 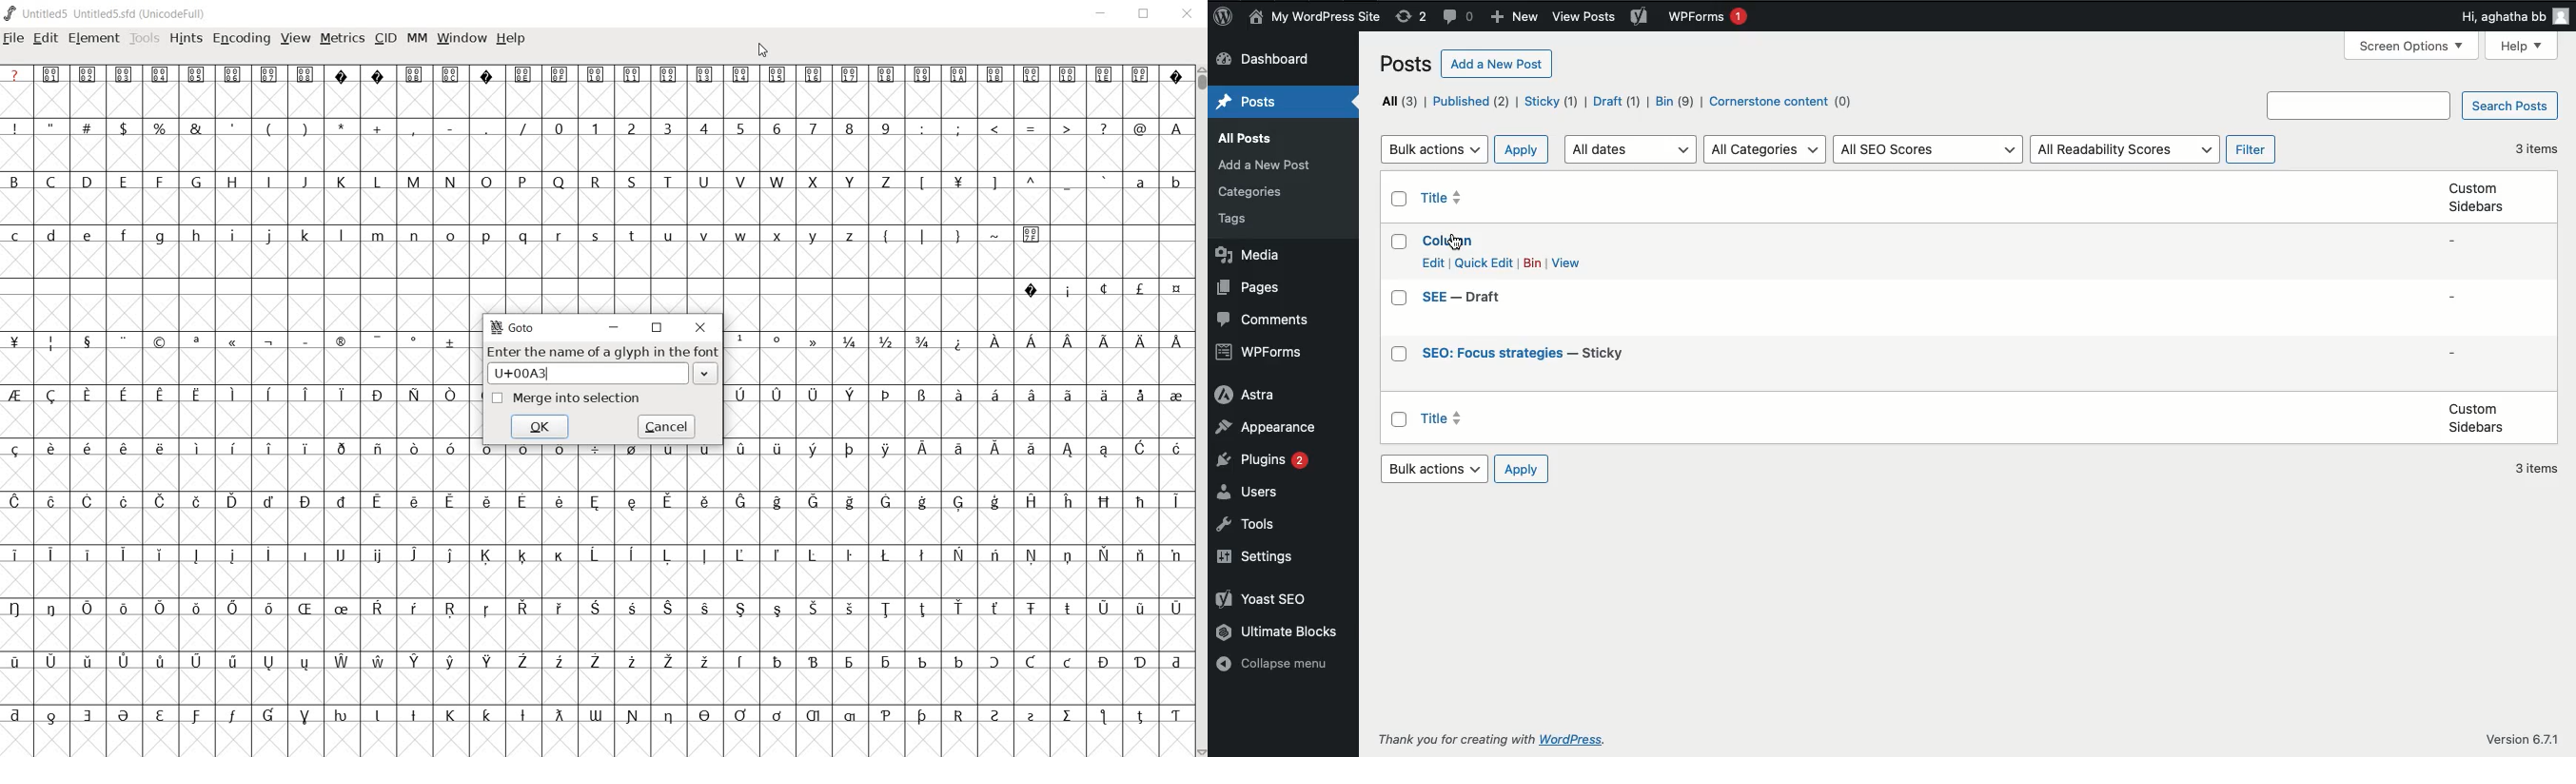 I want to click on $, so click(x=126, y=128).